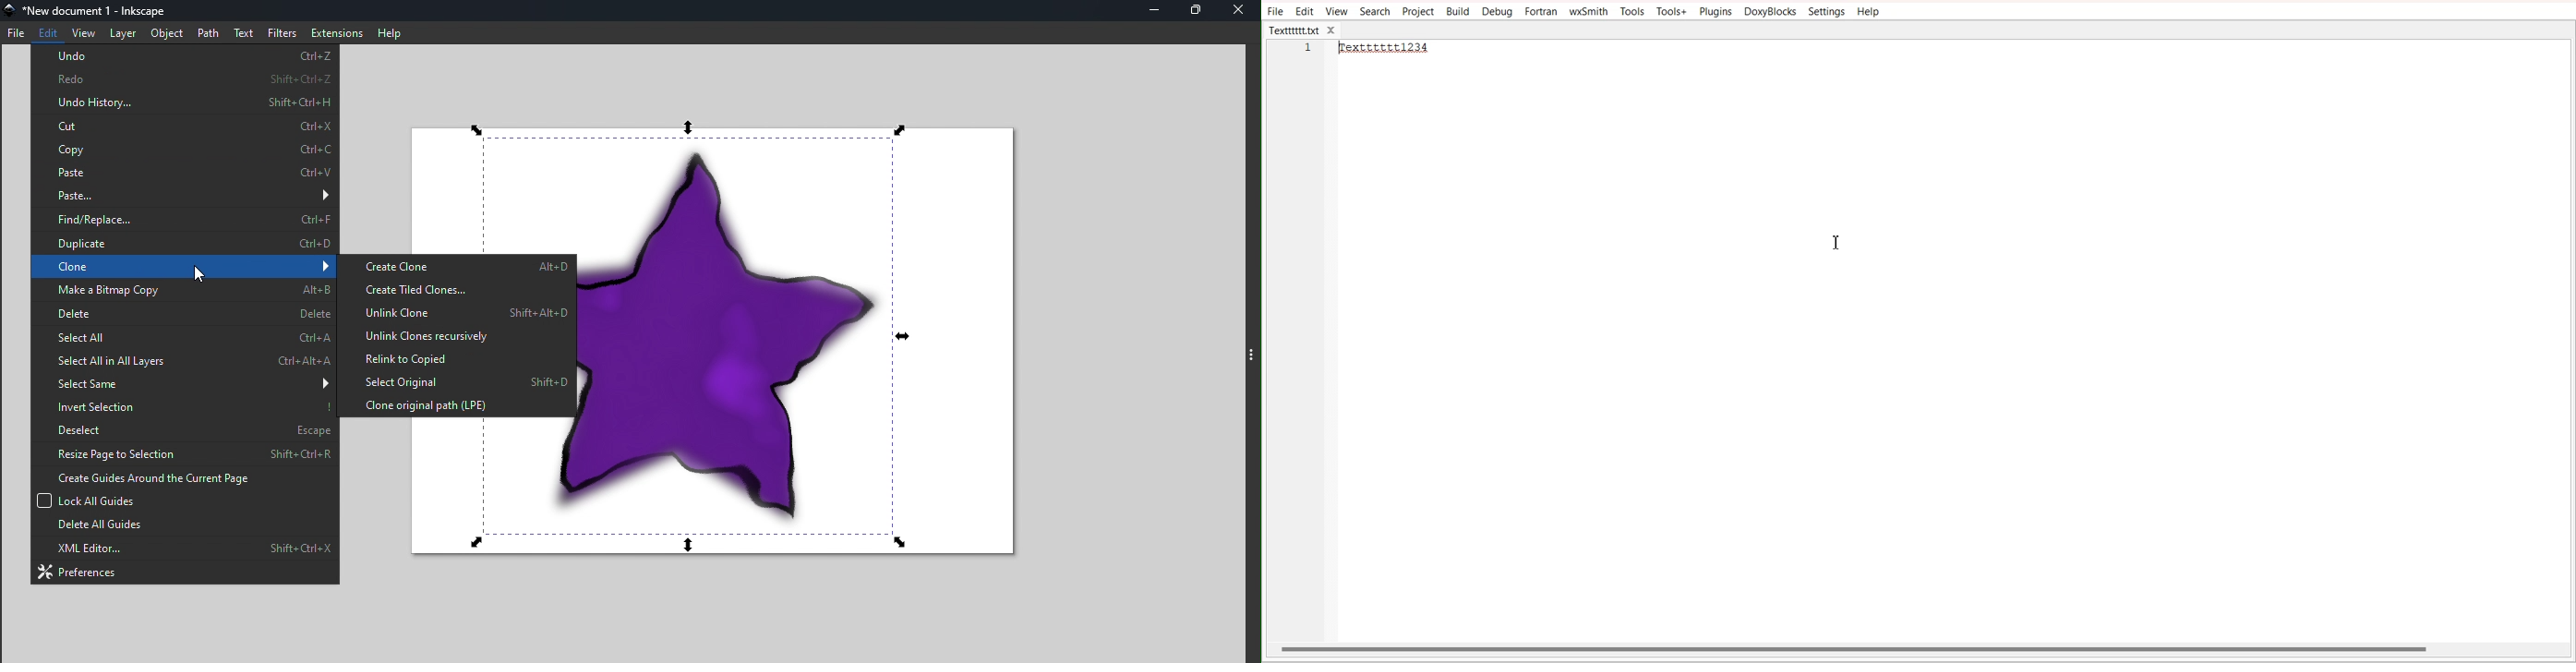 This screenshot has width=2576, height=672. Describe the element at coordinates (1458, 11) in the screenshot. I see `Build` at that location.